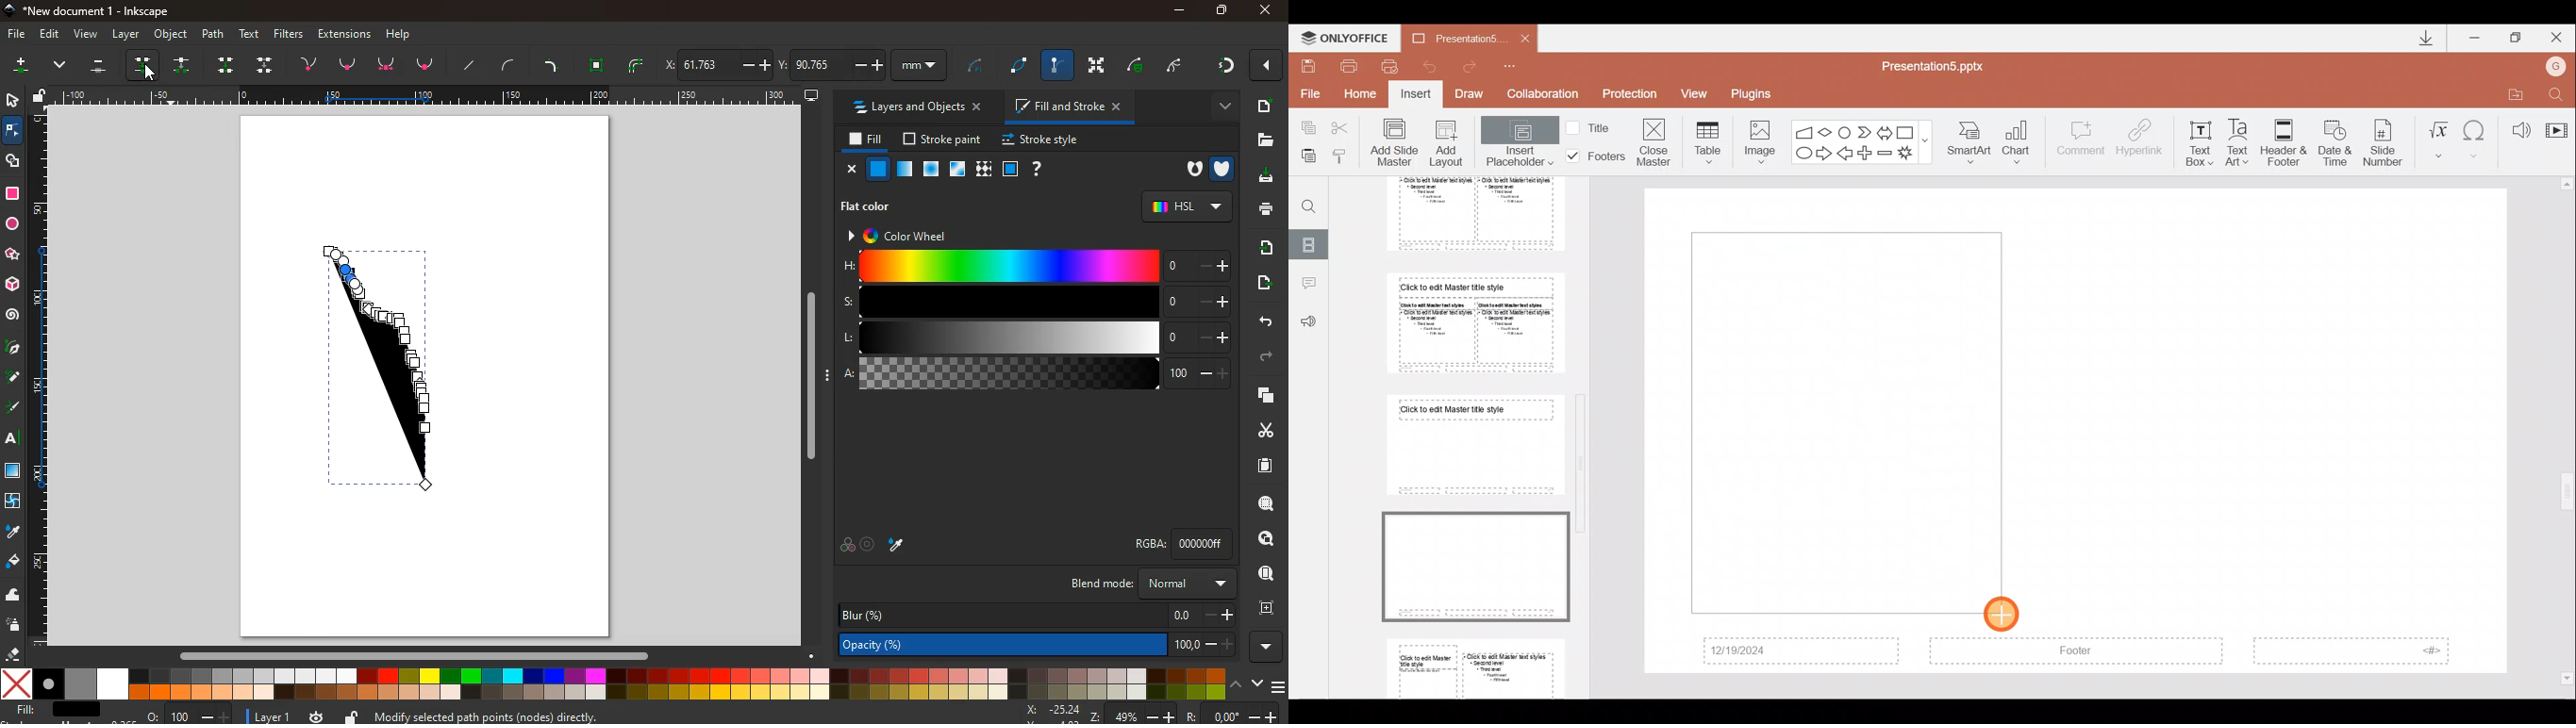 The height and width of the screenshot is (728, 2576). What do you see at coordinates (1584, 429) in the screenshot?
I see `Scroll bar` at bounding box center [1584, 429].